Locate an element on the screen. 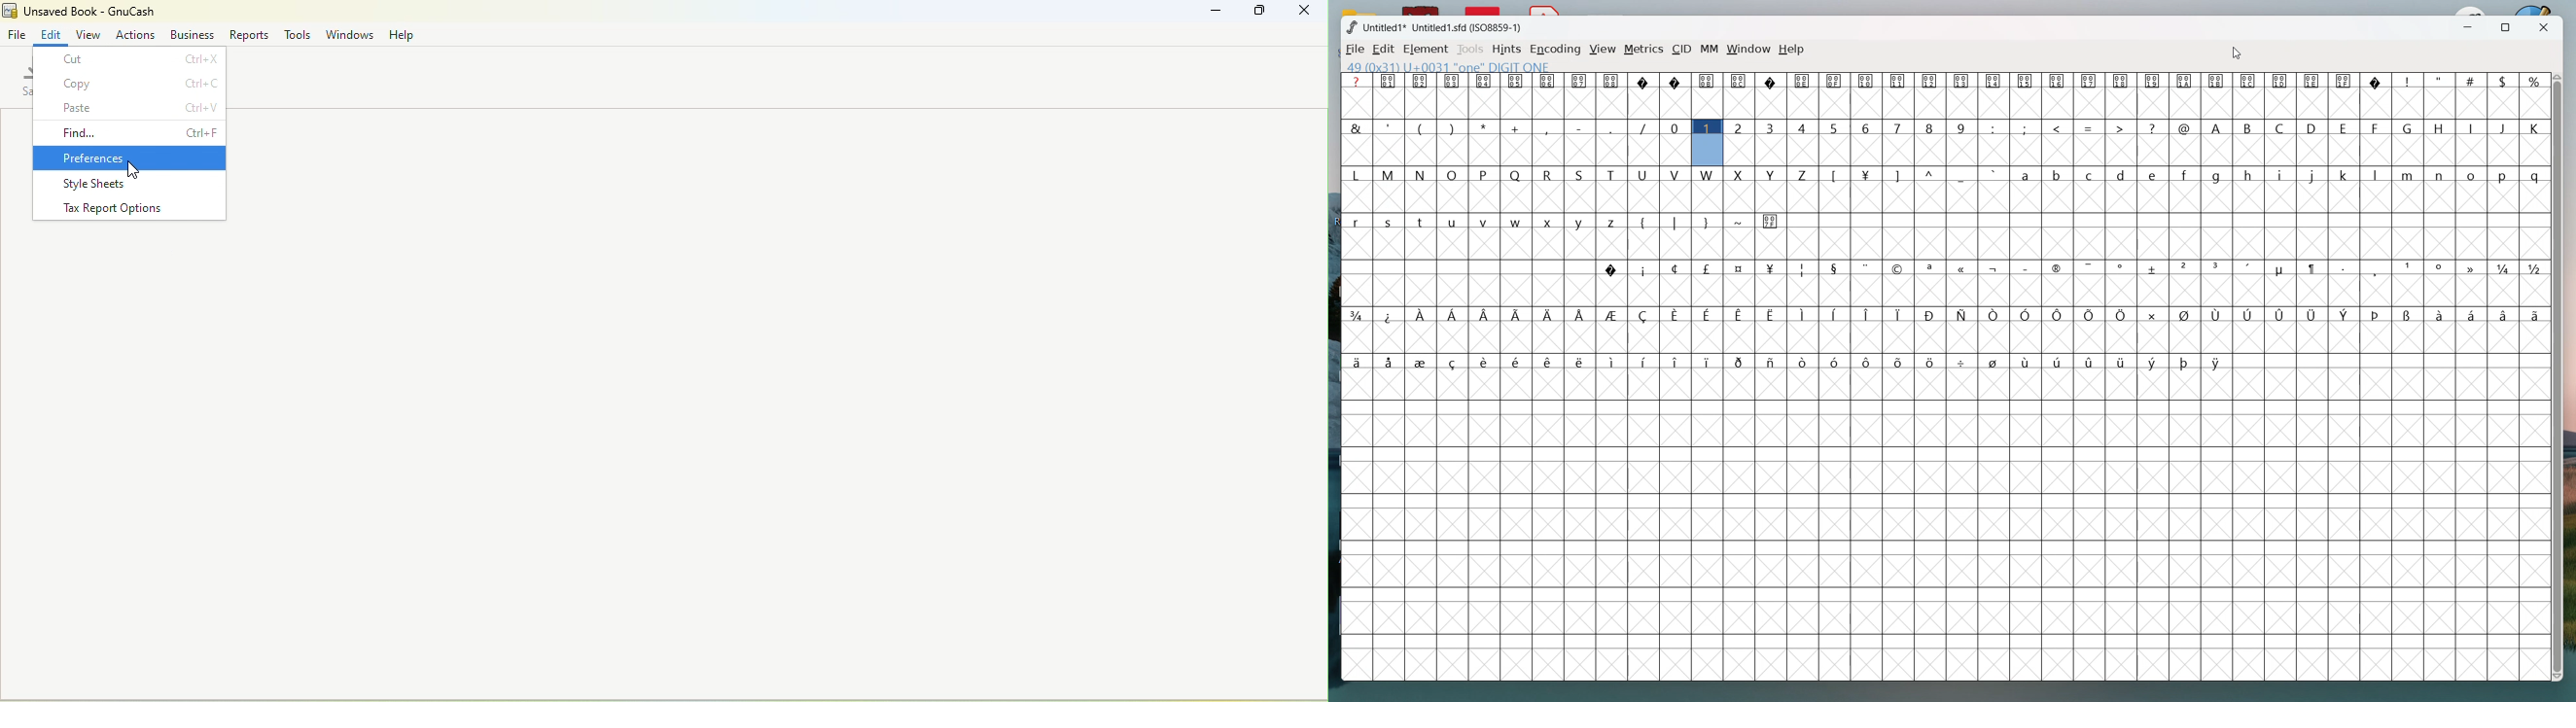  S is located at coordinates (1581, 173).